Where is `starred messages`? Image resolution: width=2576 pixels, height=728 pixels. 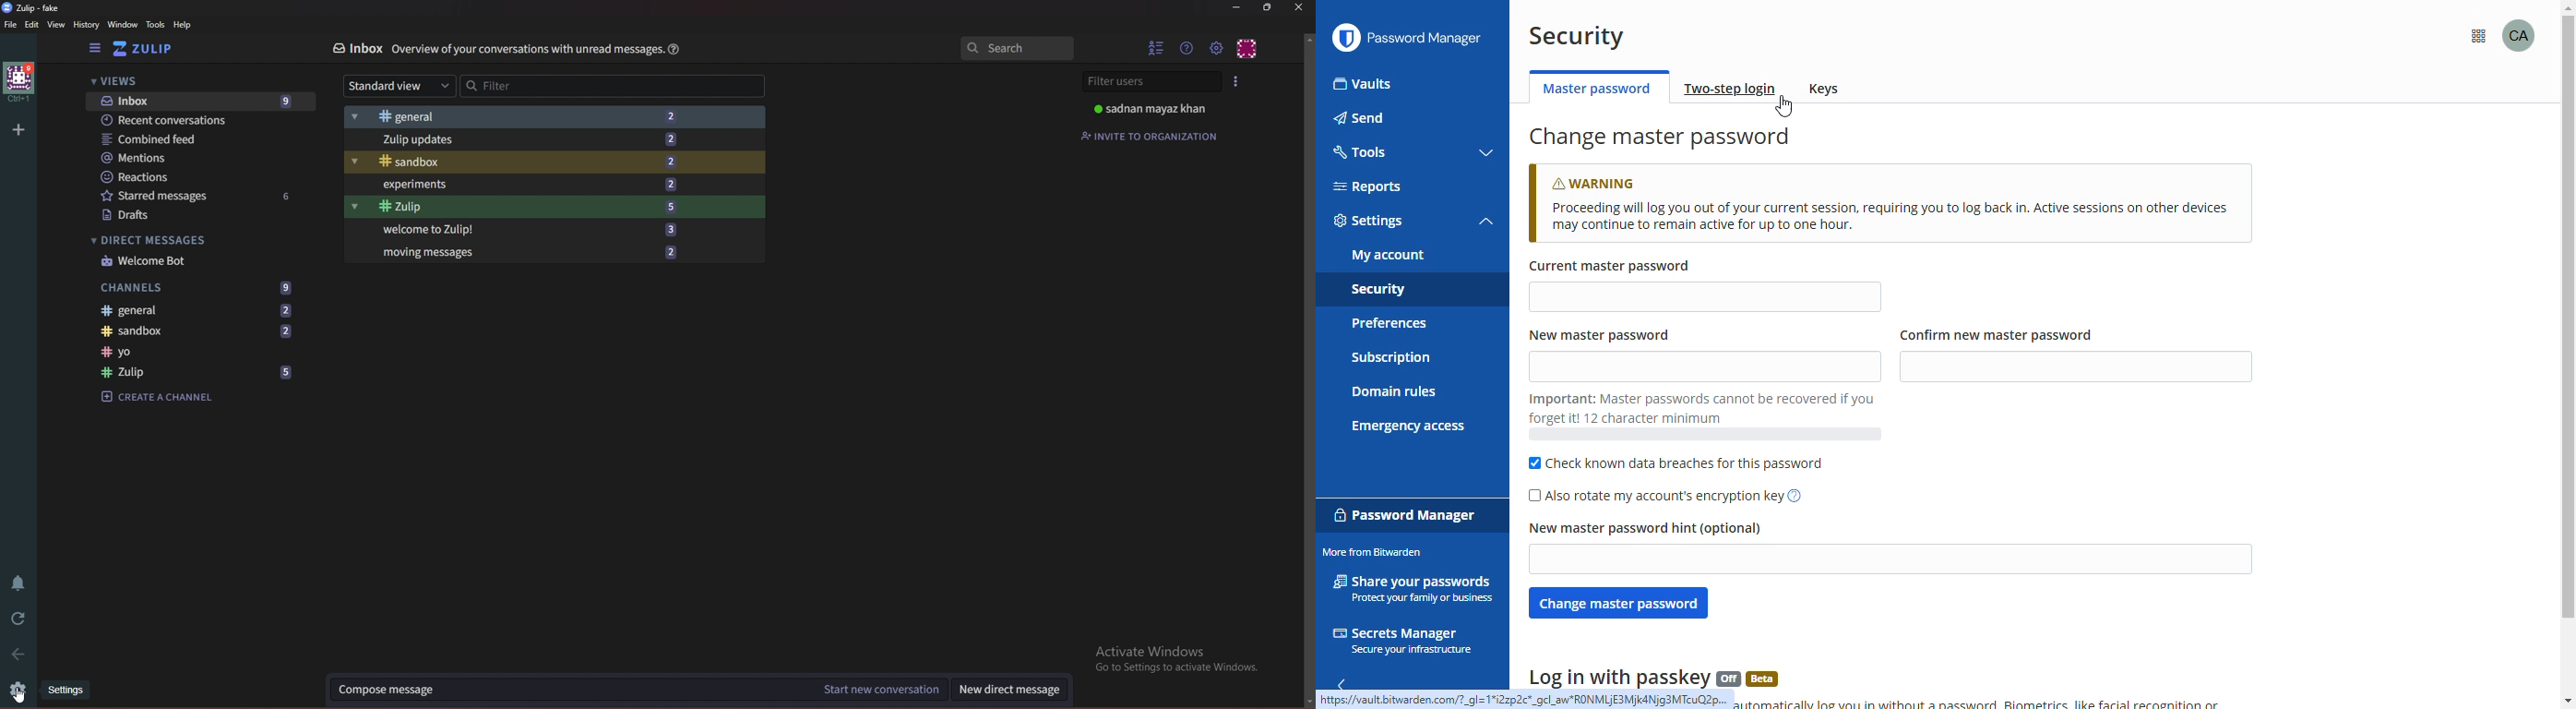
starred messages is located at coordinates (196, 197).